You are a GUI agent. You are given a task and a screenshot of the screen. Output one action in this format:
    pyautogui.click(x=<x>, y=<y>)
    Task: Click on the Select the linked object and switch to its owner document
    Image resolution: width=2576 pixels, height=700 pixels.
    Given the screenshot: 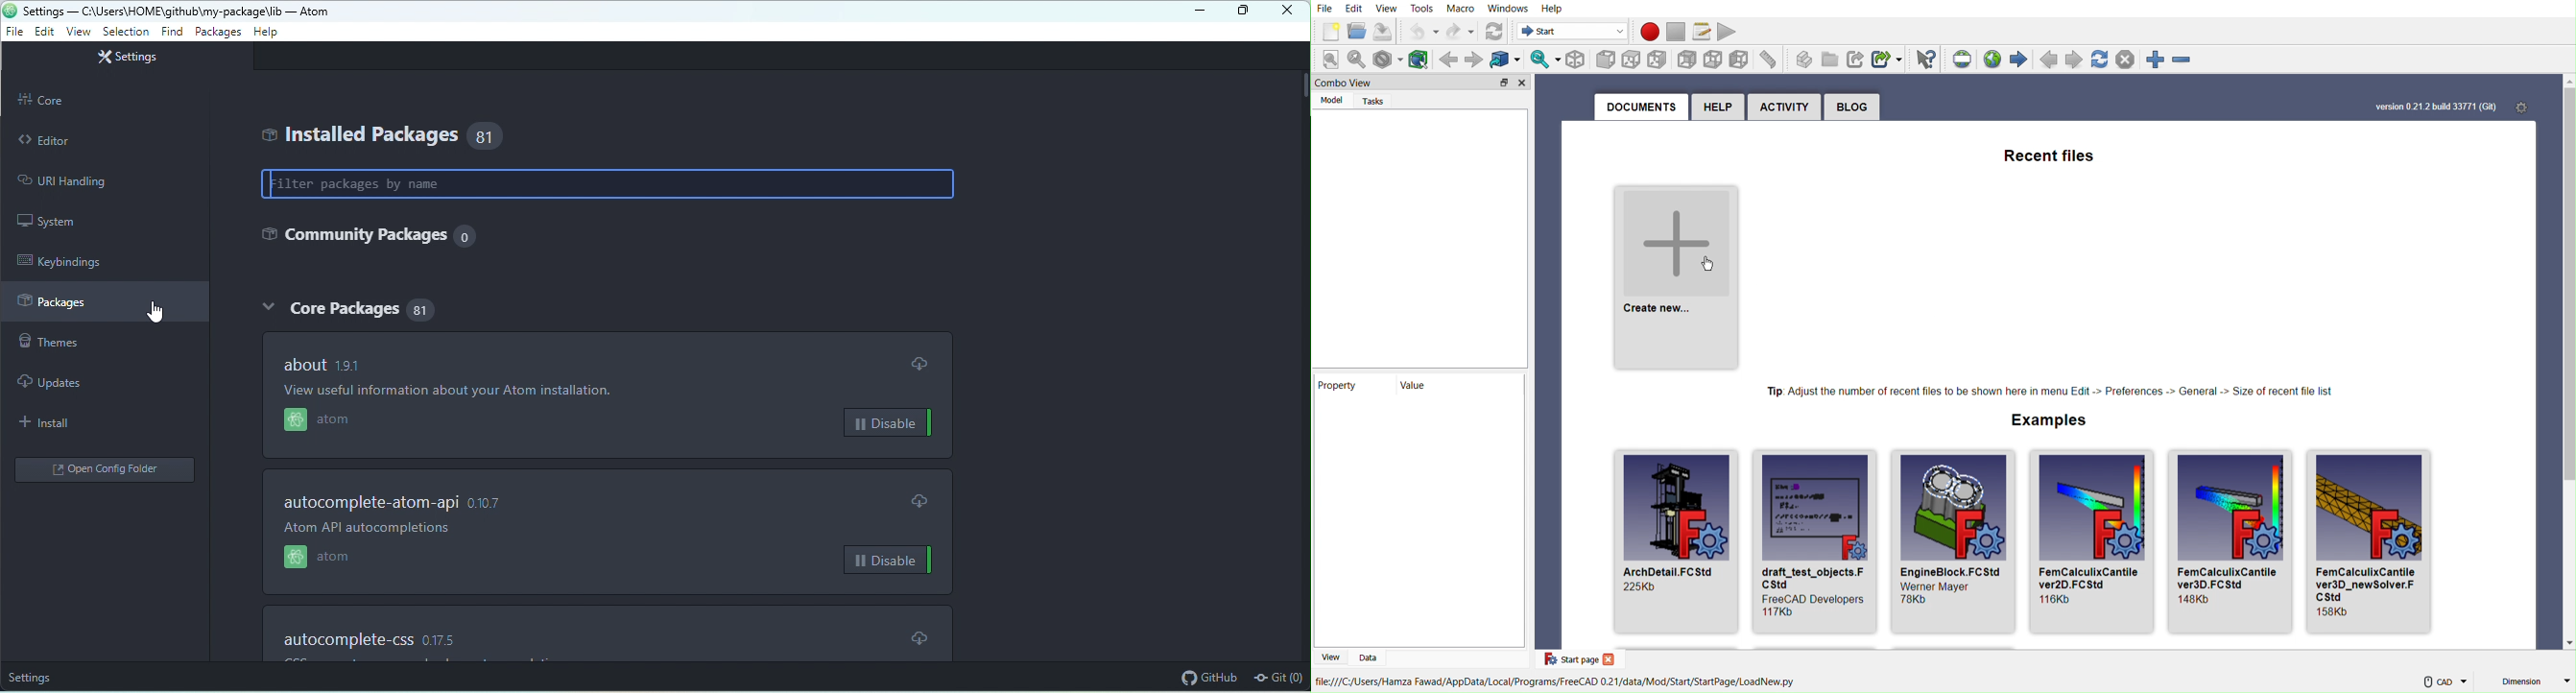 What is the action you would take?
    pyautogui.click(x=1504, y=59)
    